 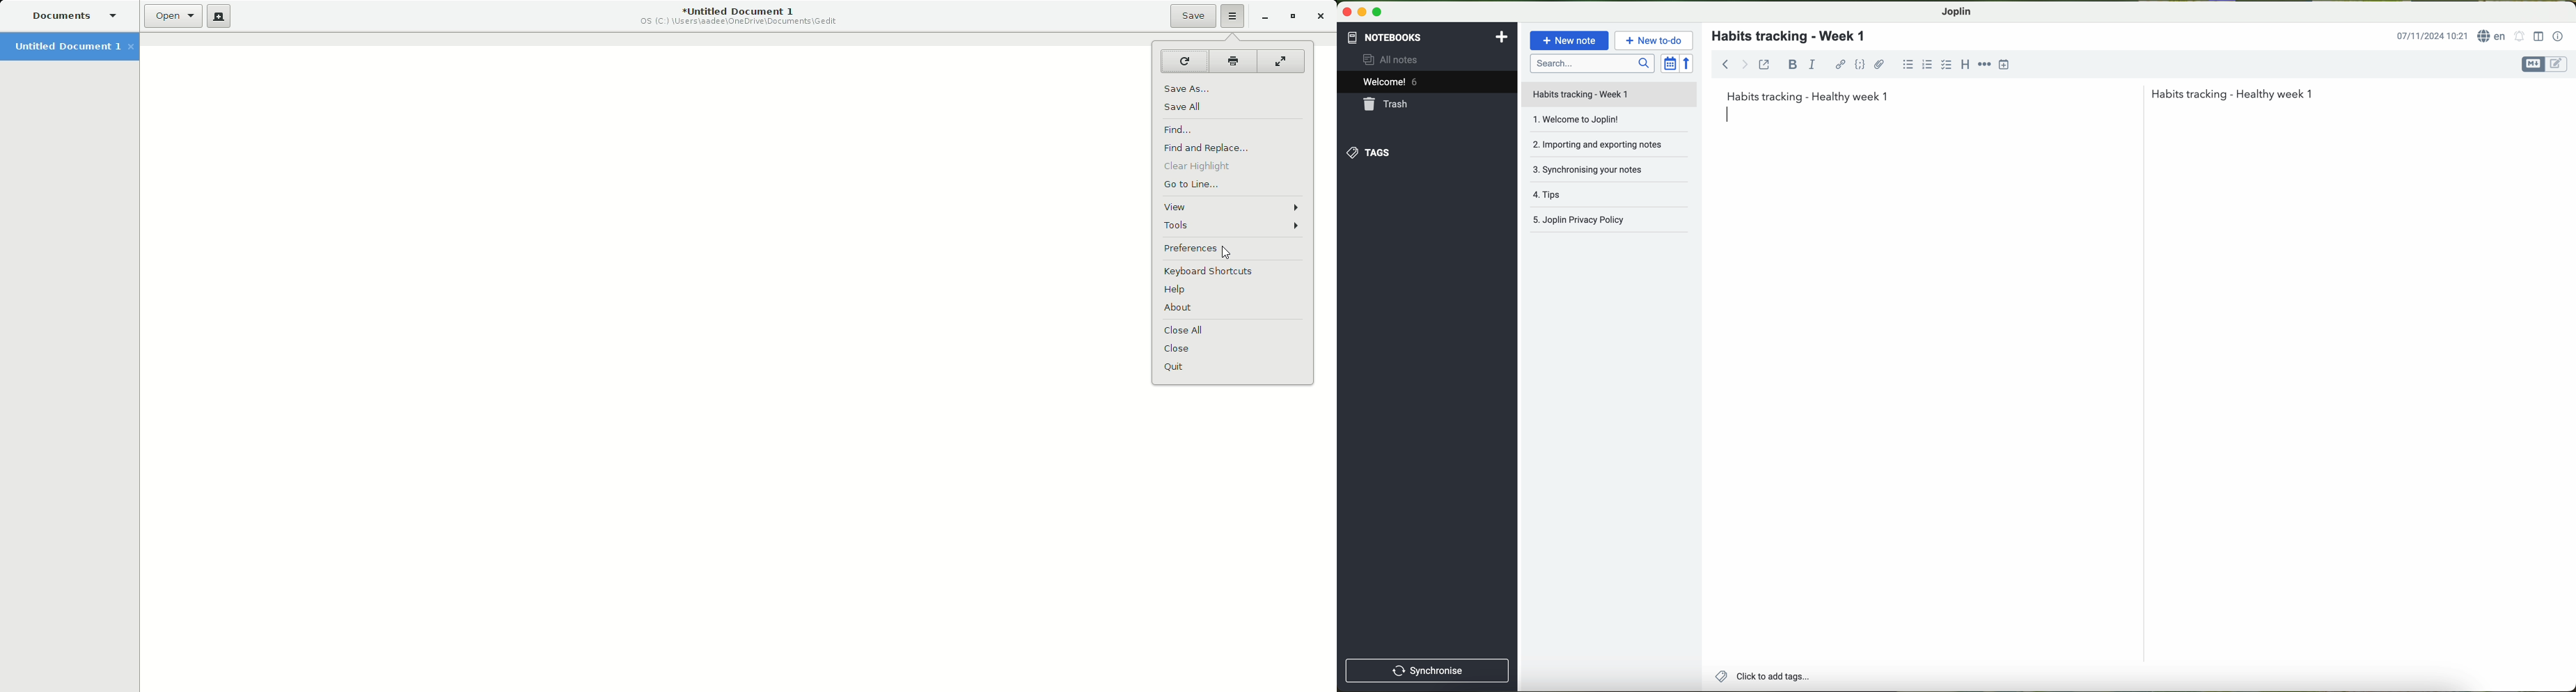 What do you see at coordinates (2559, 37) in the screenshot?
I see `note properties` at bounding box center [2559, 37].